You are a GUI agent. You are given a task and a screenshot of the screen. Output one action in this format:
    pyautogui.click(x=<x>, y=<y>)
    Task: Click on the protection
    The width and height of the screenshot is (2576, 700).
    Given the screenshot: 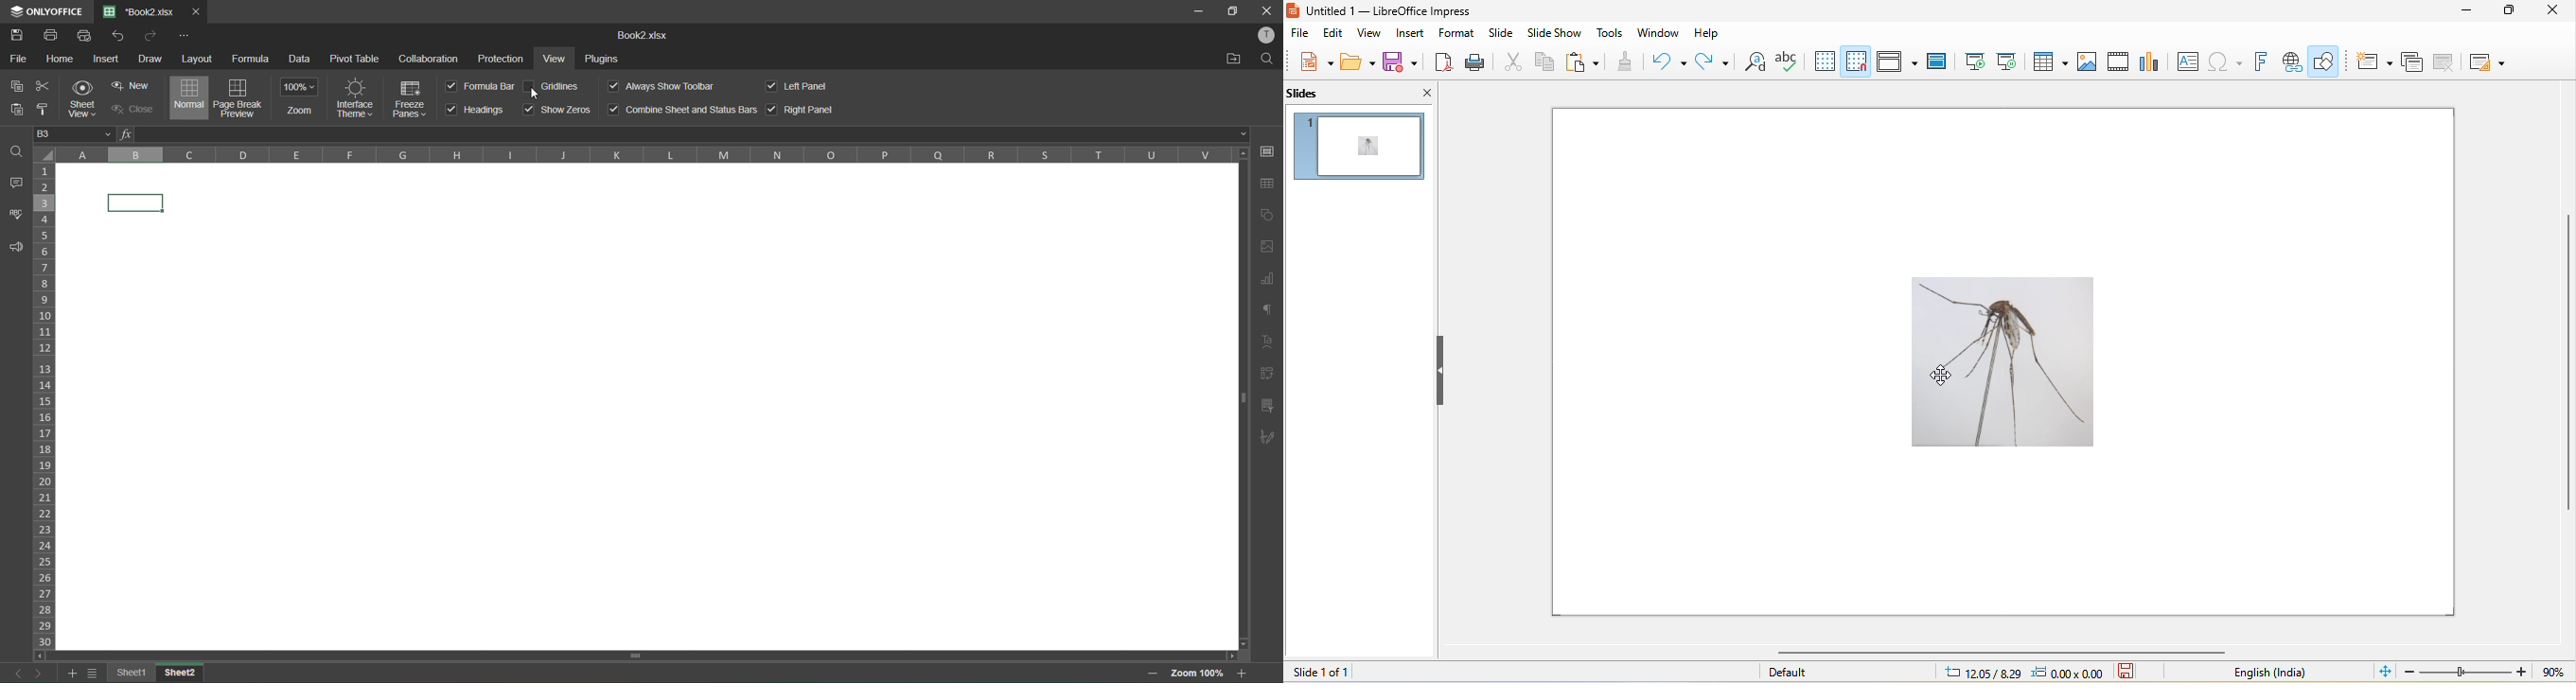 What is the action you would take?
    pyautogui.click(x=502, y=59)
    